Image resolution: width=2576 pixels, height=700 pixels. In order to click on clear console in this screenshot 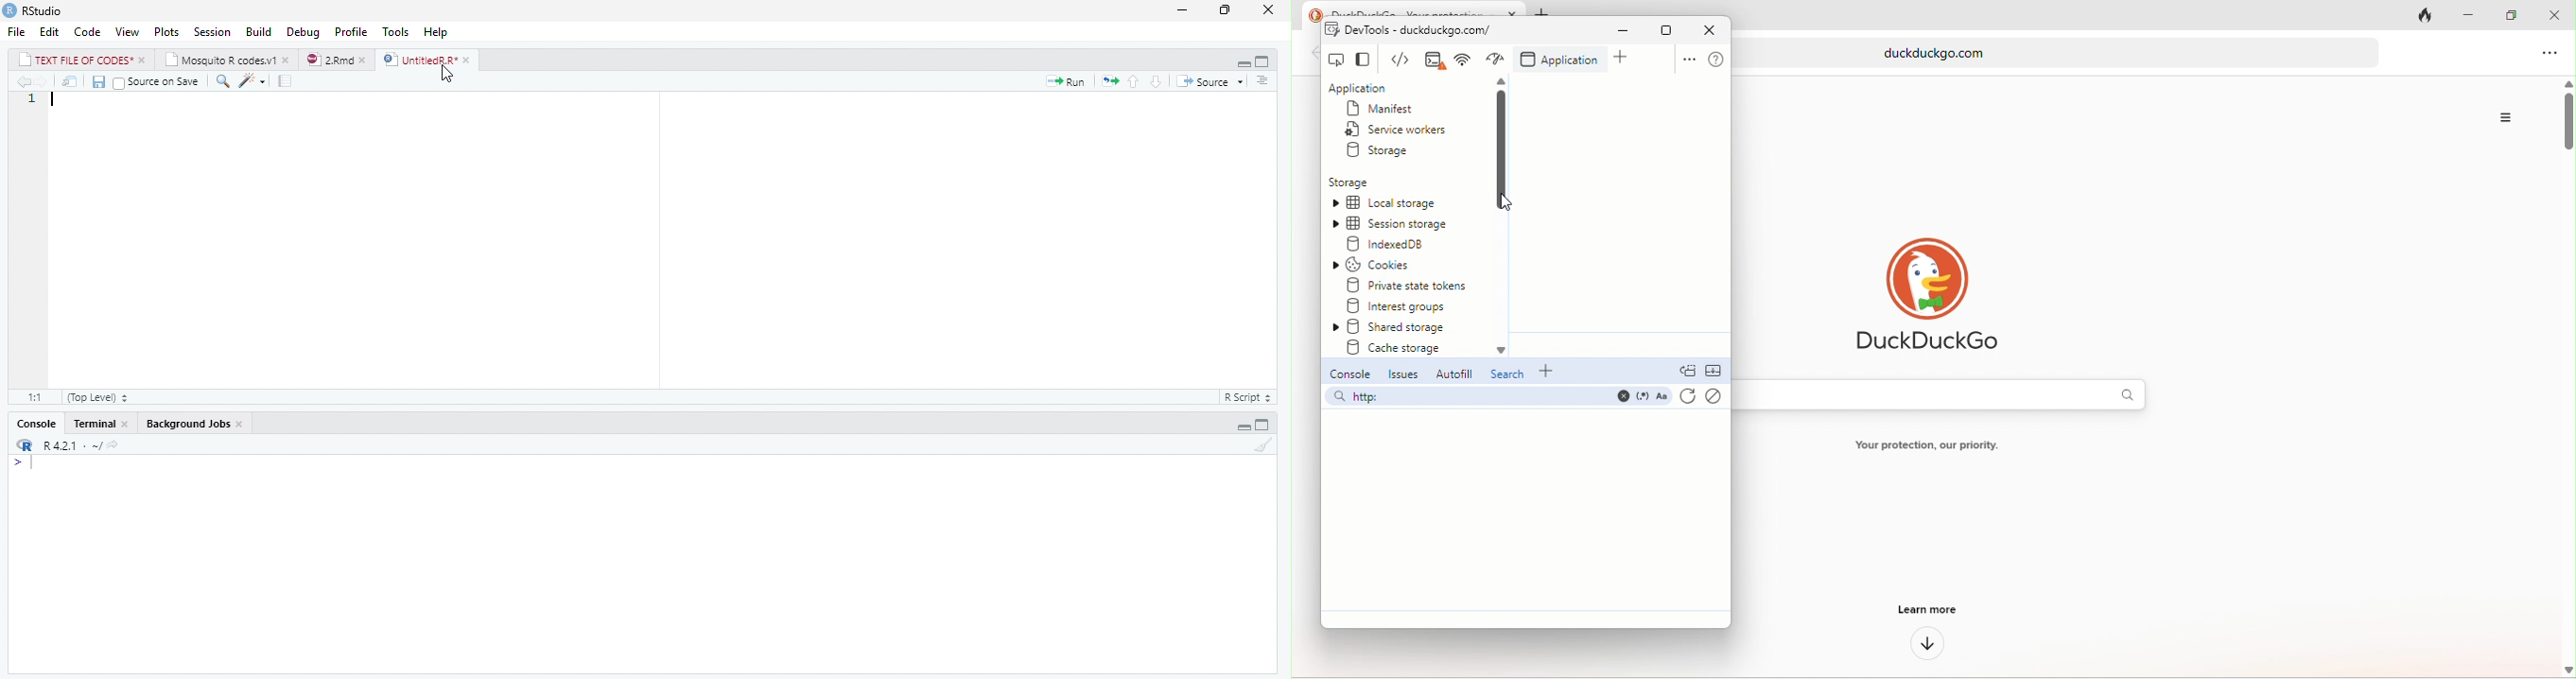, I will do `click(1263, 445)`.